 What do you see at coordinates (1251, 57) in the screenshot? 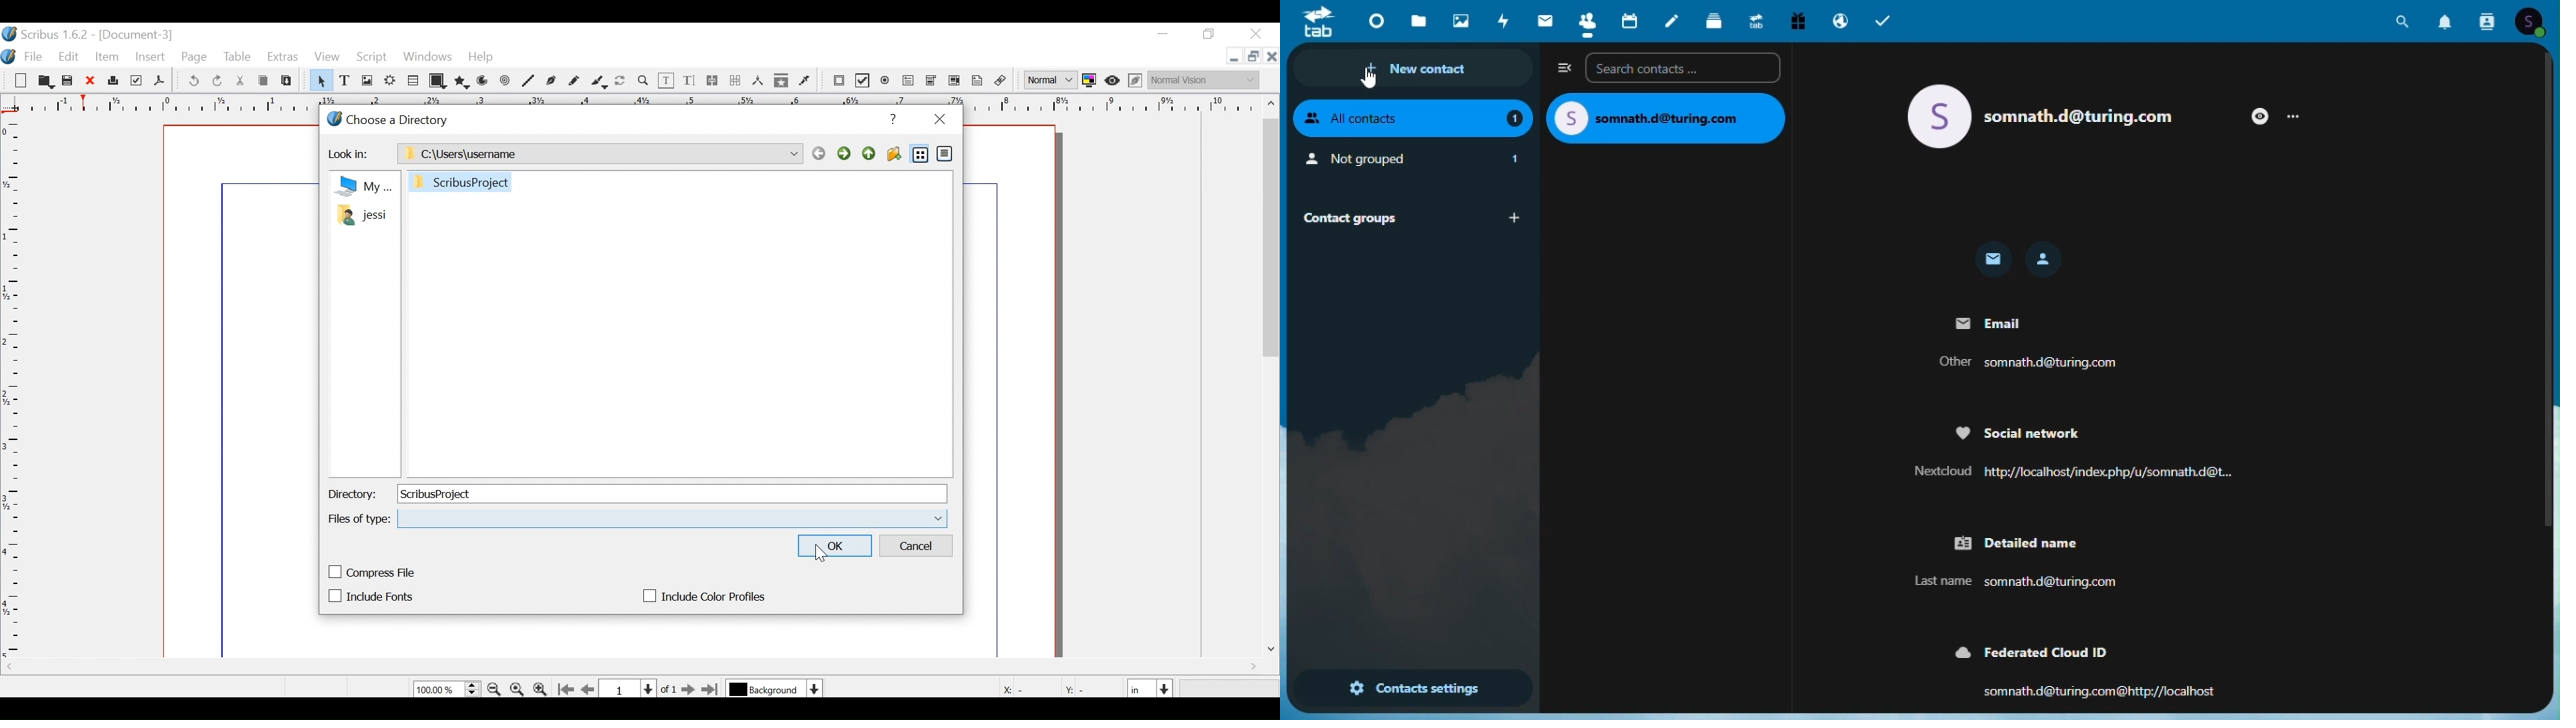
I see `Restore` at bounding box center [1251, 57].